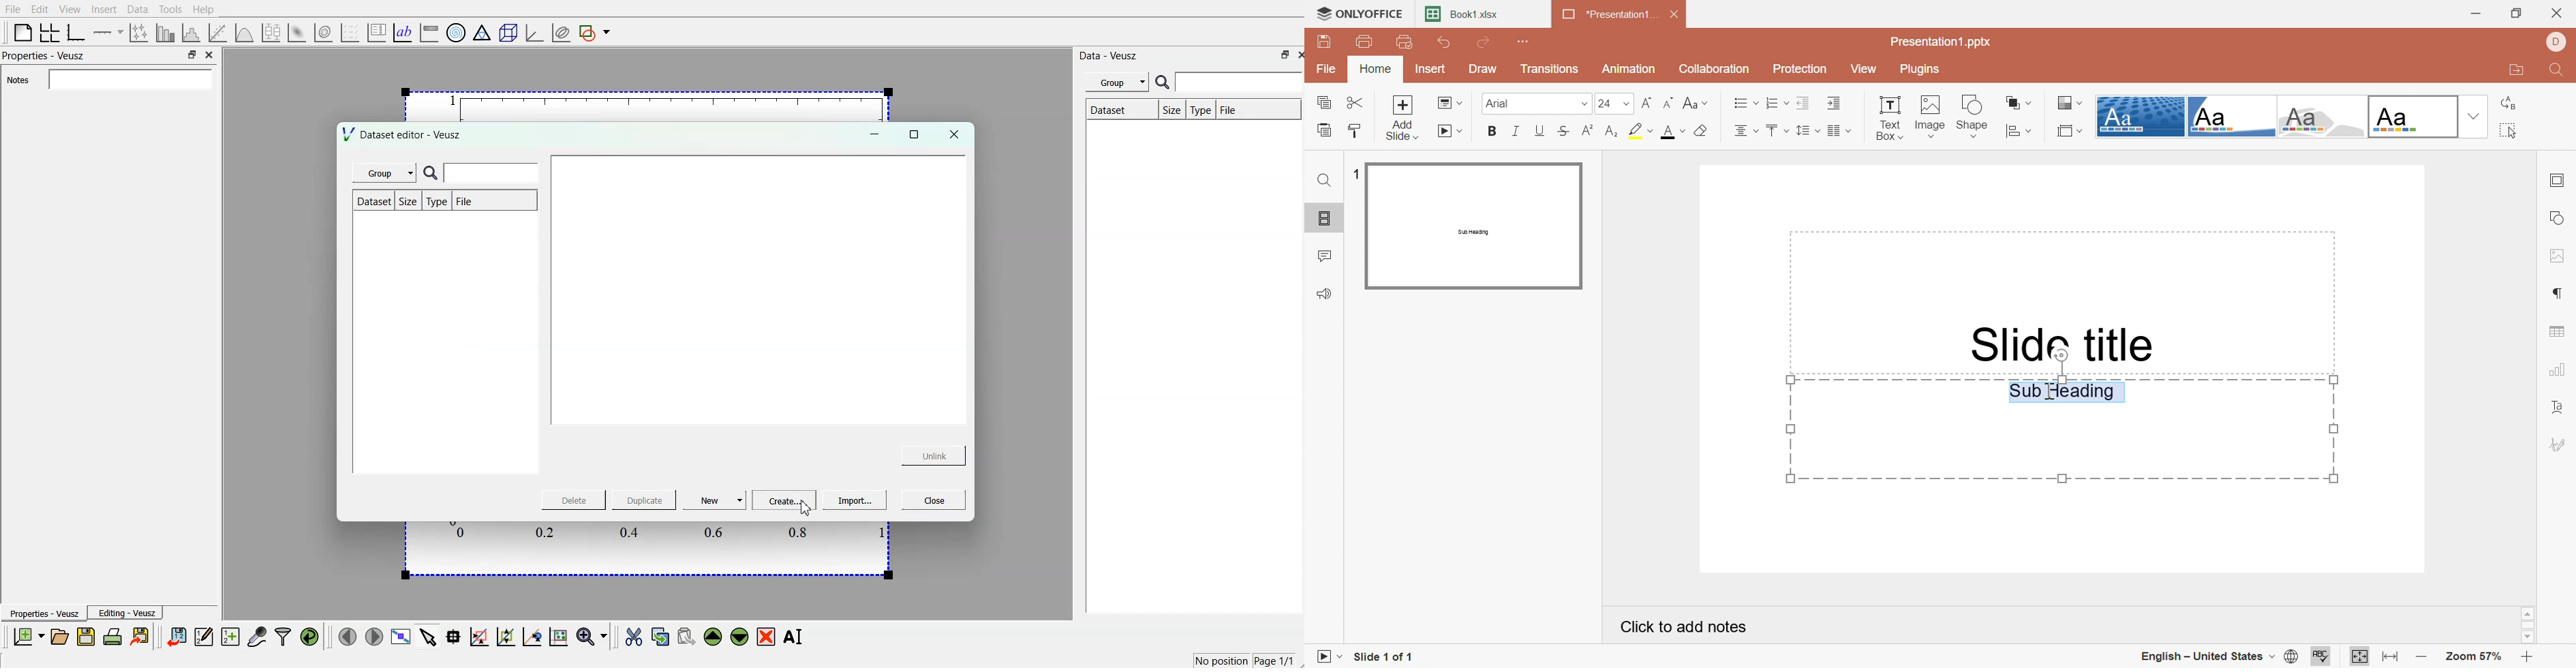 The image size is (2576, 672). What do you see at coordinates (1400, 118) in the screenshot?
I see `Add slide` at bounding box center [1400, 118].